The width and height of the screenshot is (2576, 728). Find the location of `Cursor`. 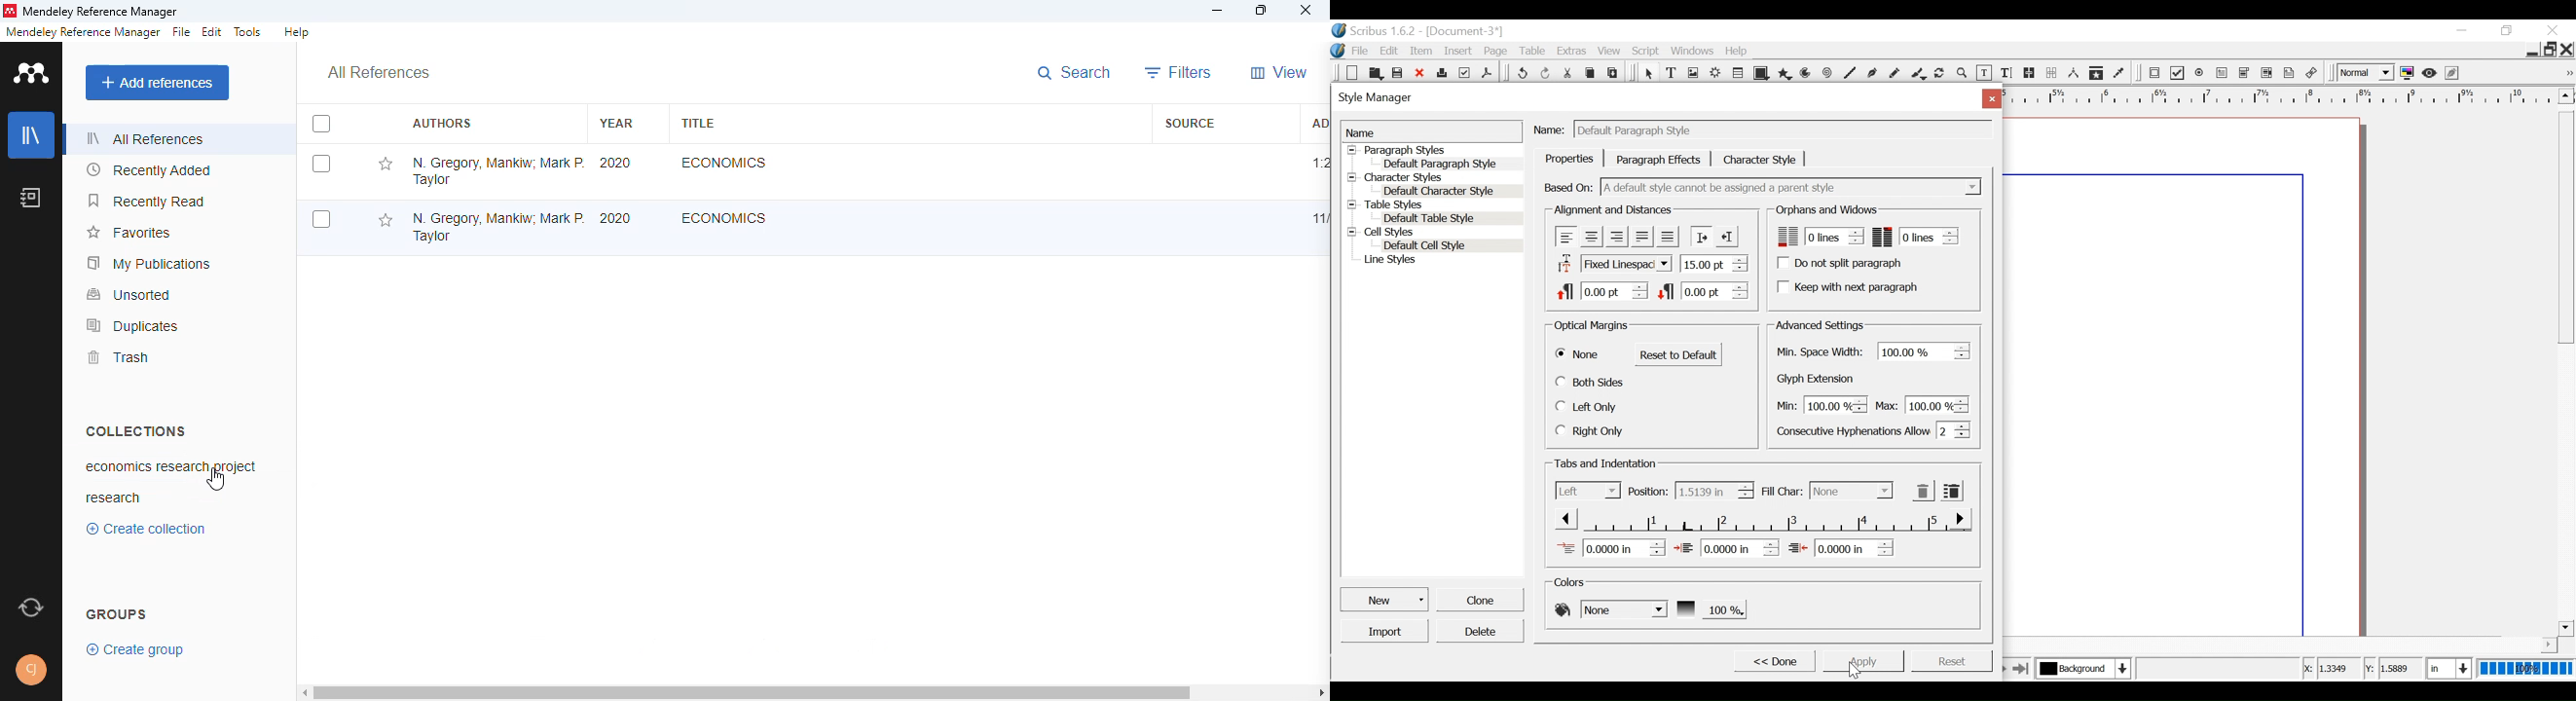

Cursor is located at coordinates (1858, 667).